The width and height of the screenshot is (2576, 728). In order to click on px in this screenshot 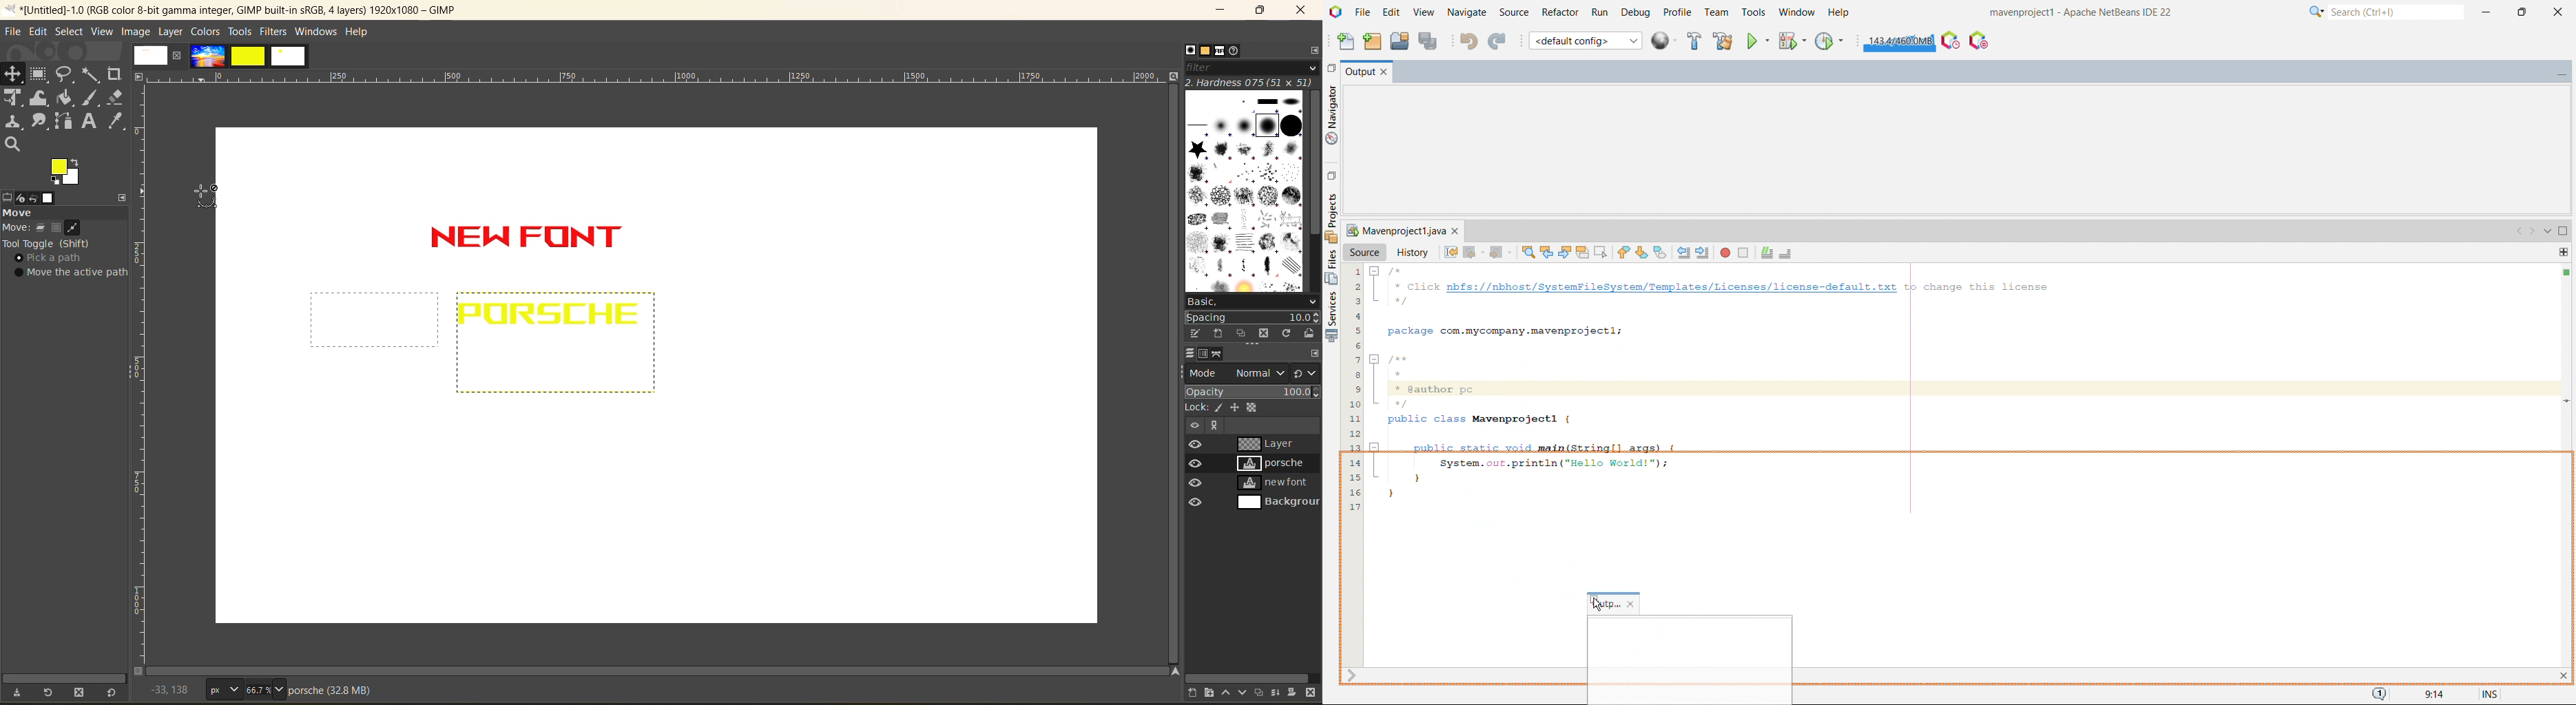, I will do `click(222, 689)`.